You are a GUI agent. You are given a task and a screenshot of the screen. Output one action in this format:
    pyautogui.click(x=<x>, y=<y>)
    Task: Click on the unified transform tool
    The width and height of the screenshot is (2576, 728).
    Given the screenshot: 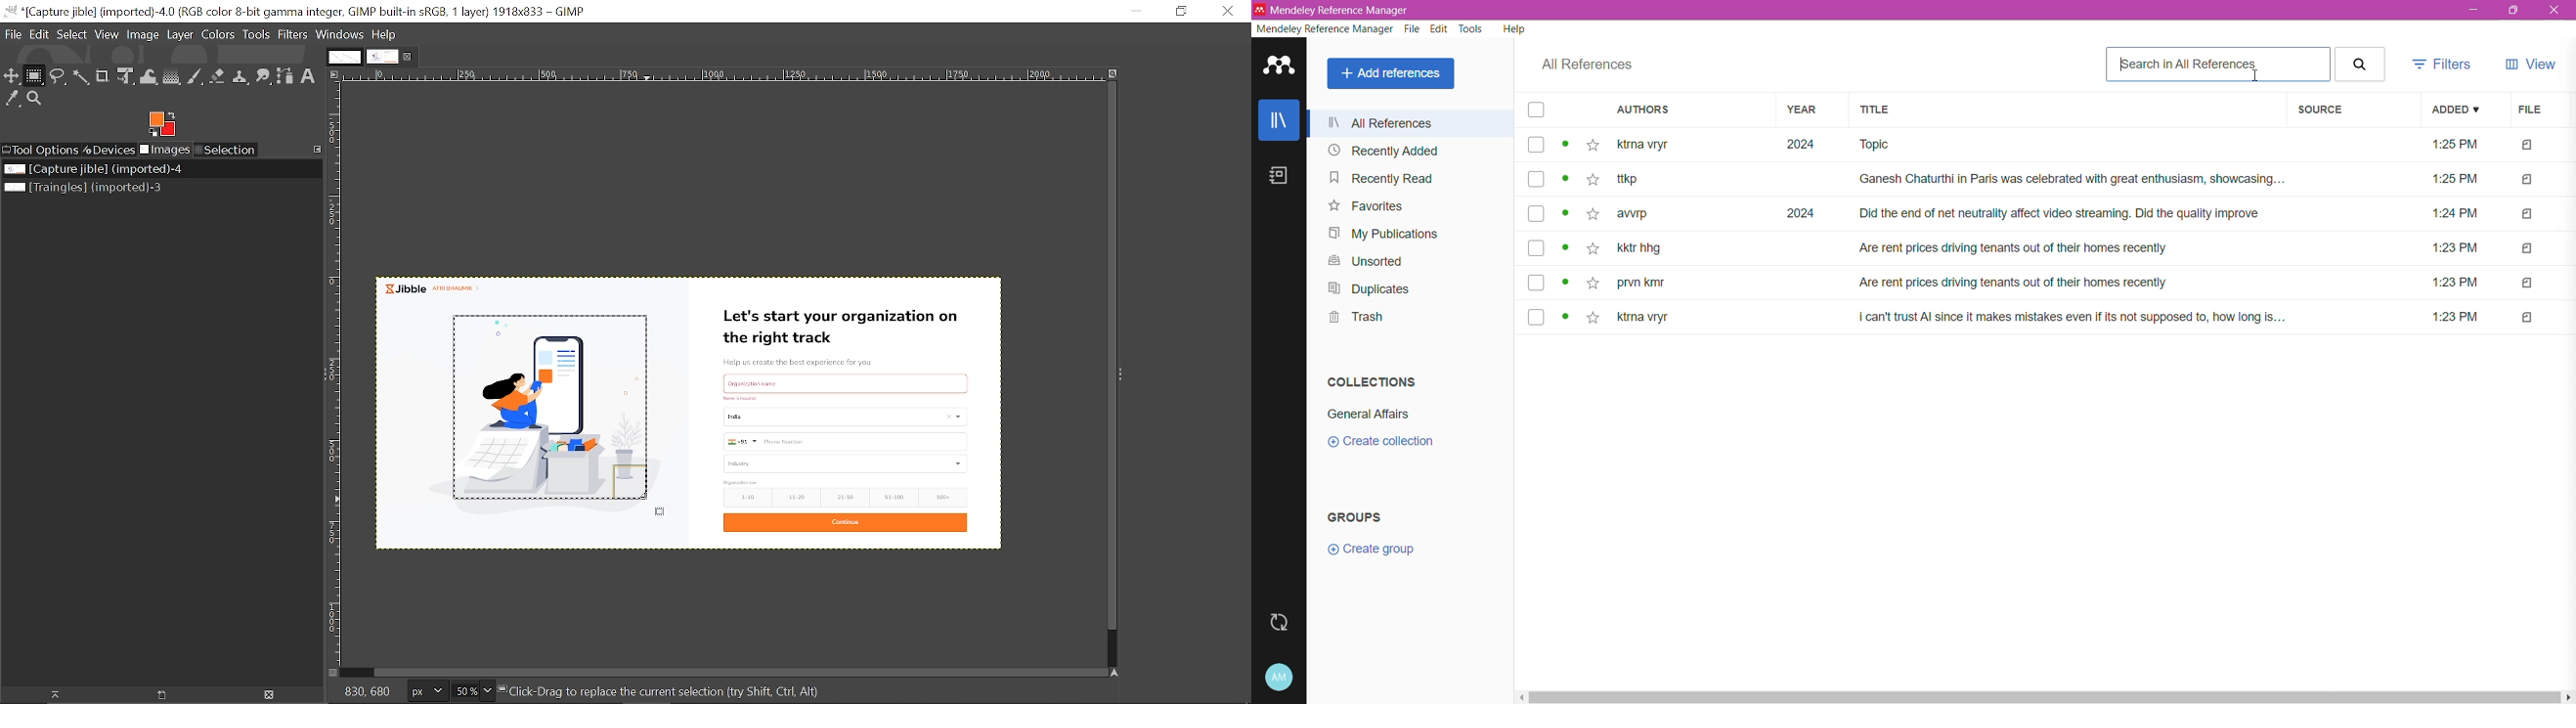 What is the action you would take?
    pyautogui.click(x=123, y=76)
    